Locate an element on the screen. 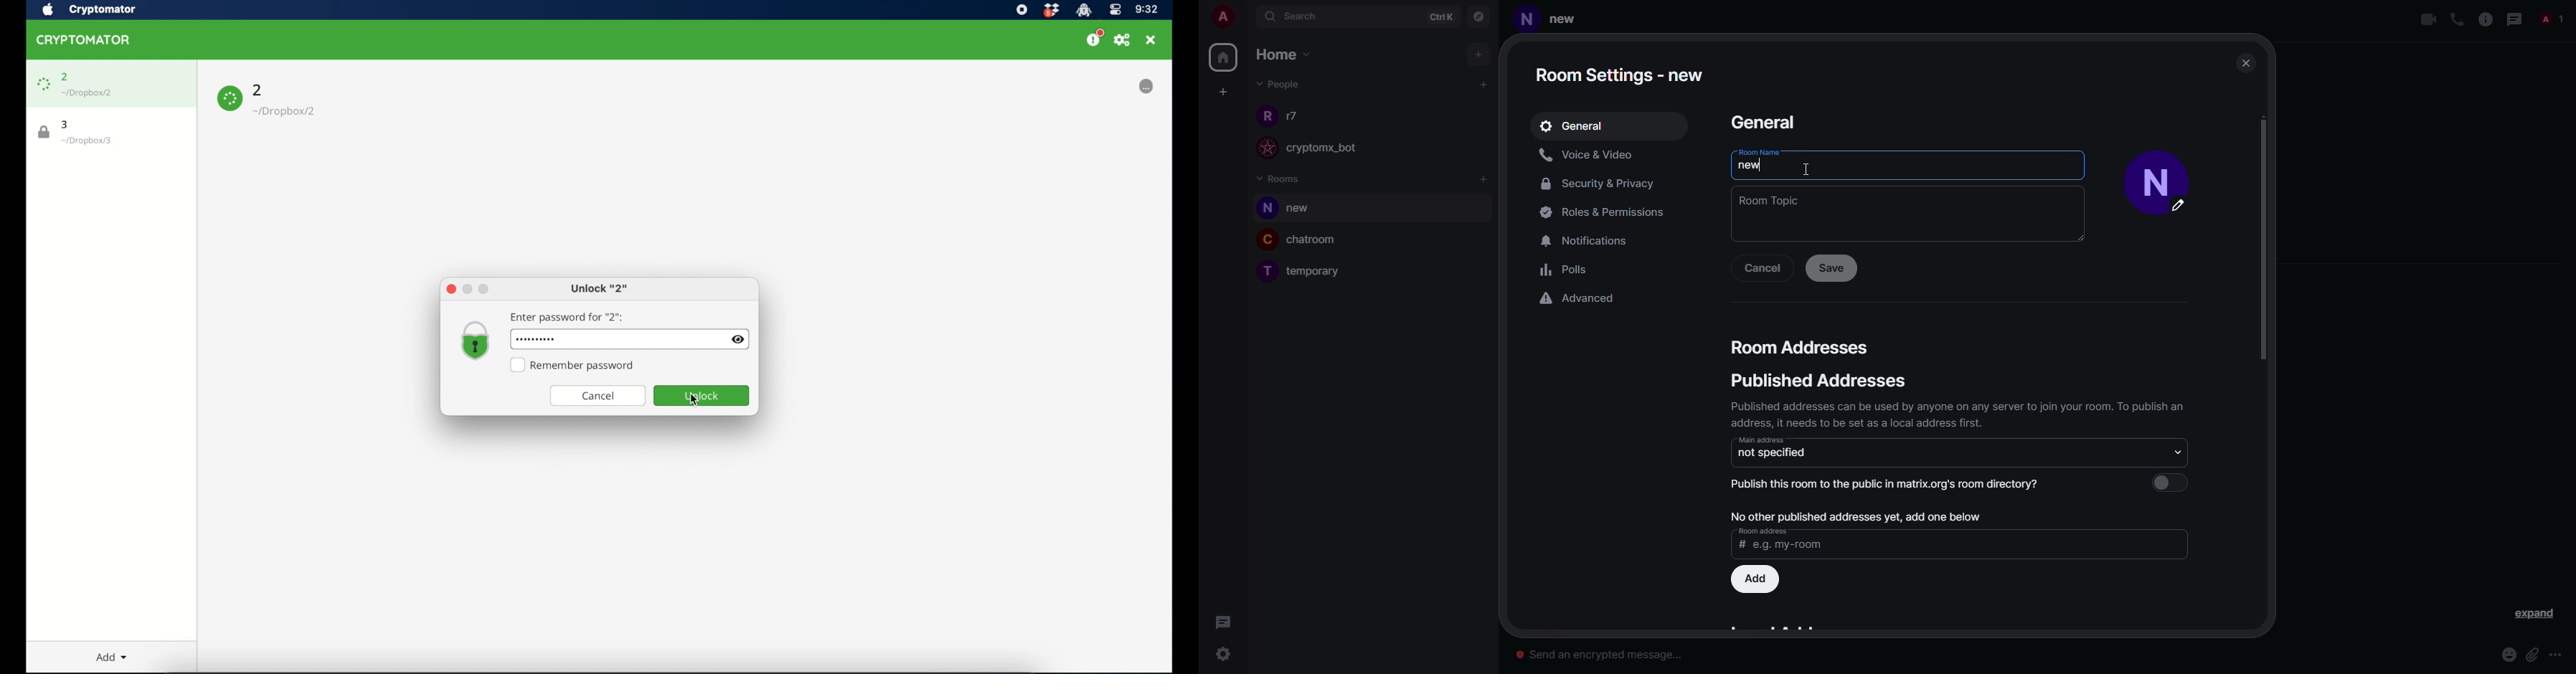 Image resolution: width=2576 pixels, height=700 pixels. preferences is located at coordinates (1123, 40).